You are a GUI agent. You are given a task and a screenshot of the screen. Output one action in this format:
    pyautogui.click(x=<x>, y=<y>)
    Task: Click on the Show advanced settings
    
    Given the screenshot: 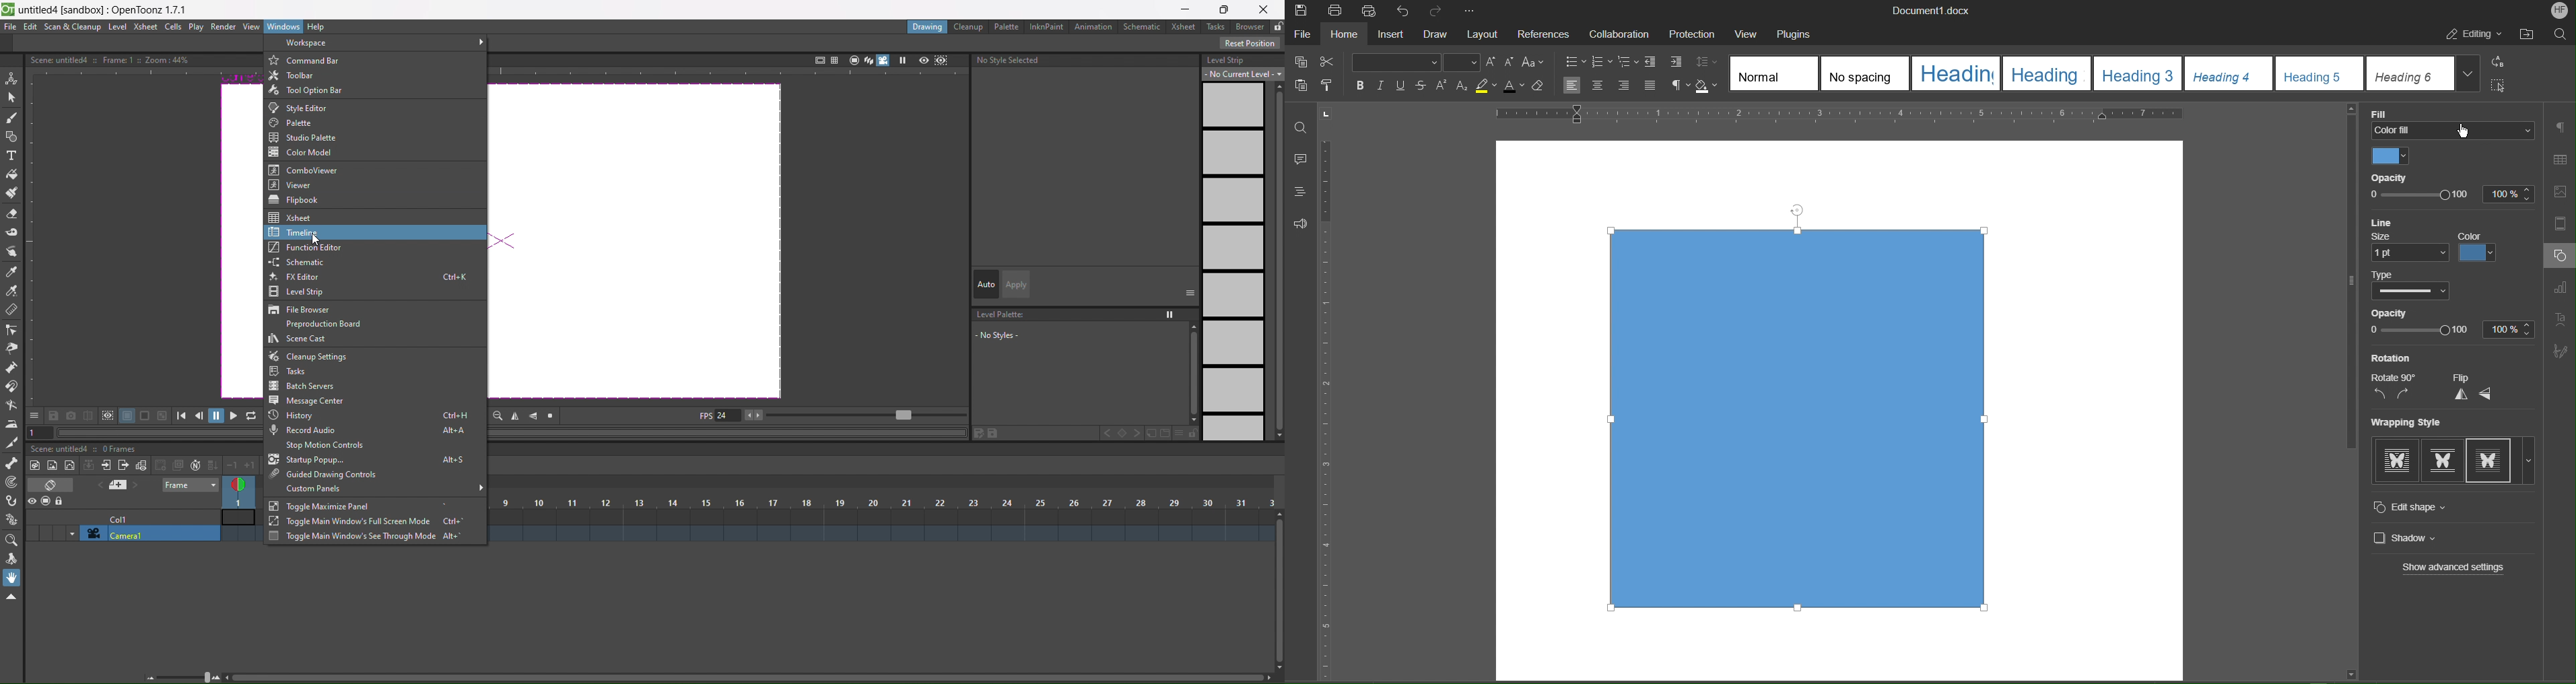 What is the action you would take?
    pyautogui.click(x=2451, y=568)
    